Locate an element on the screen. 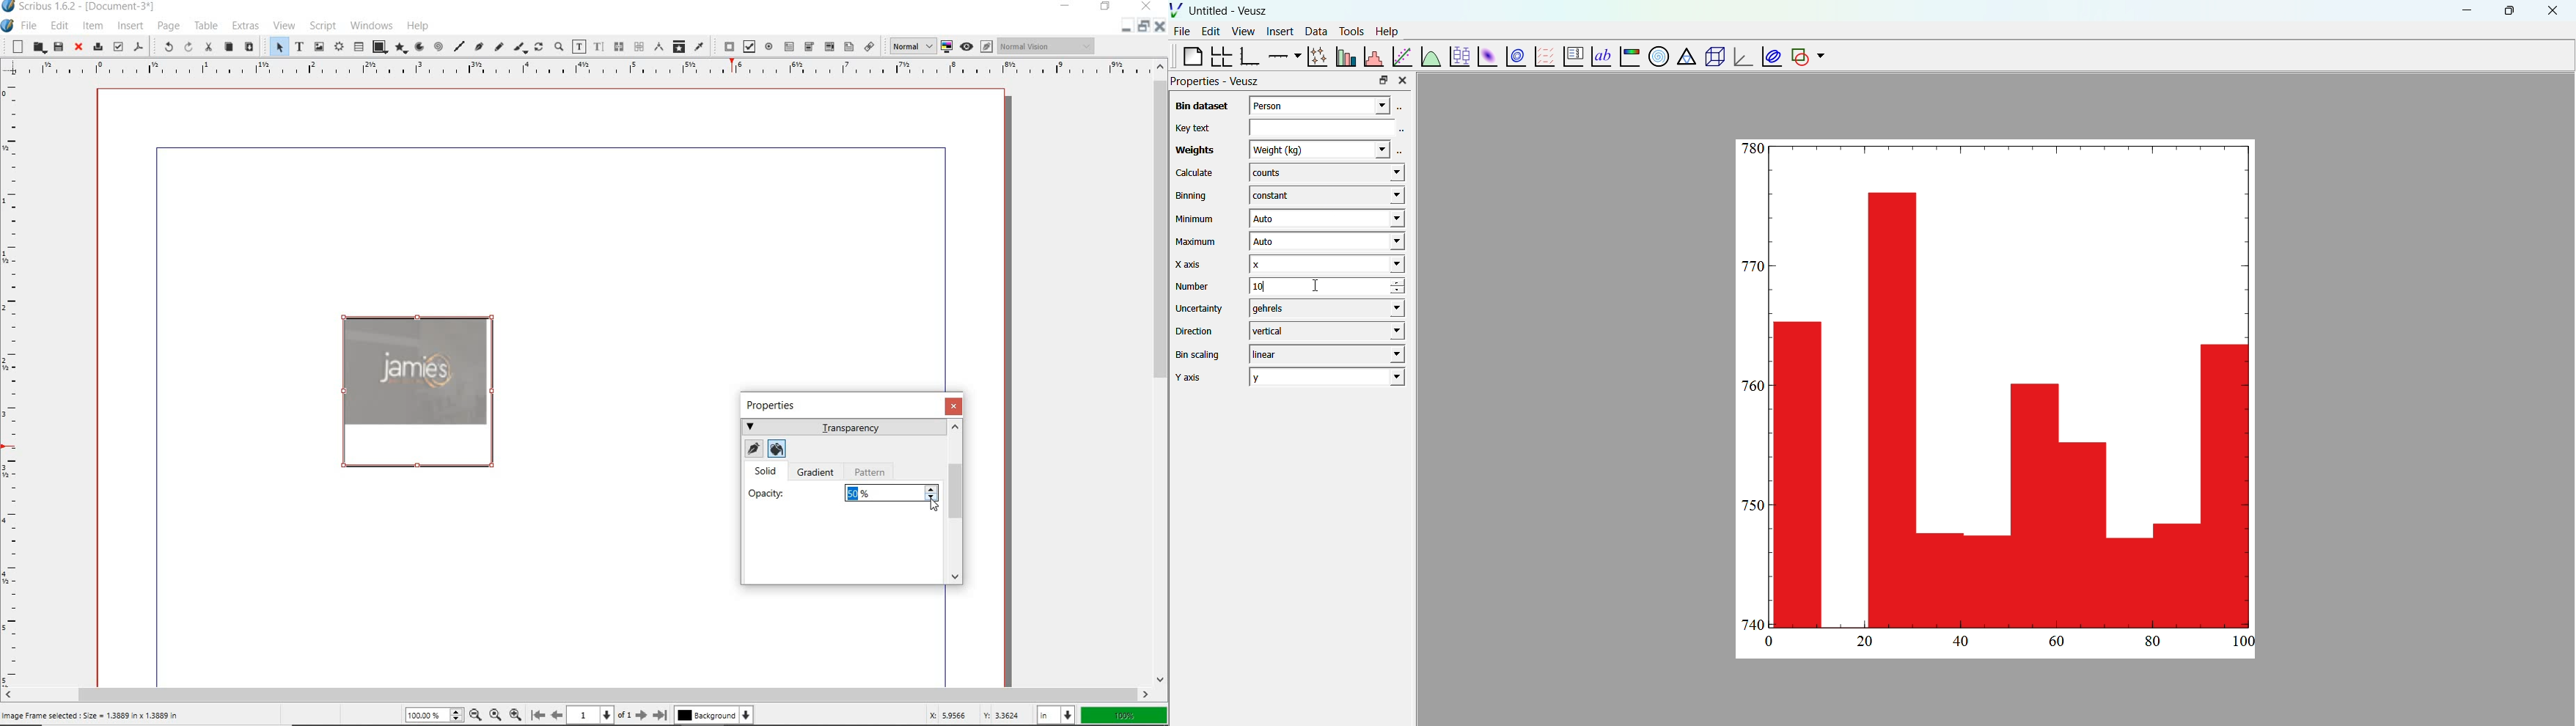 This screenshot has width=2576, height=728. RULER is located at coordinates (14, 380).